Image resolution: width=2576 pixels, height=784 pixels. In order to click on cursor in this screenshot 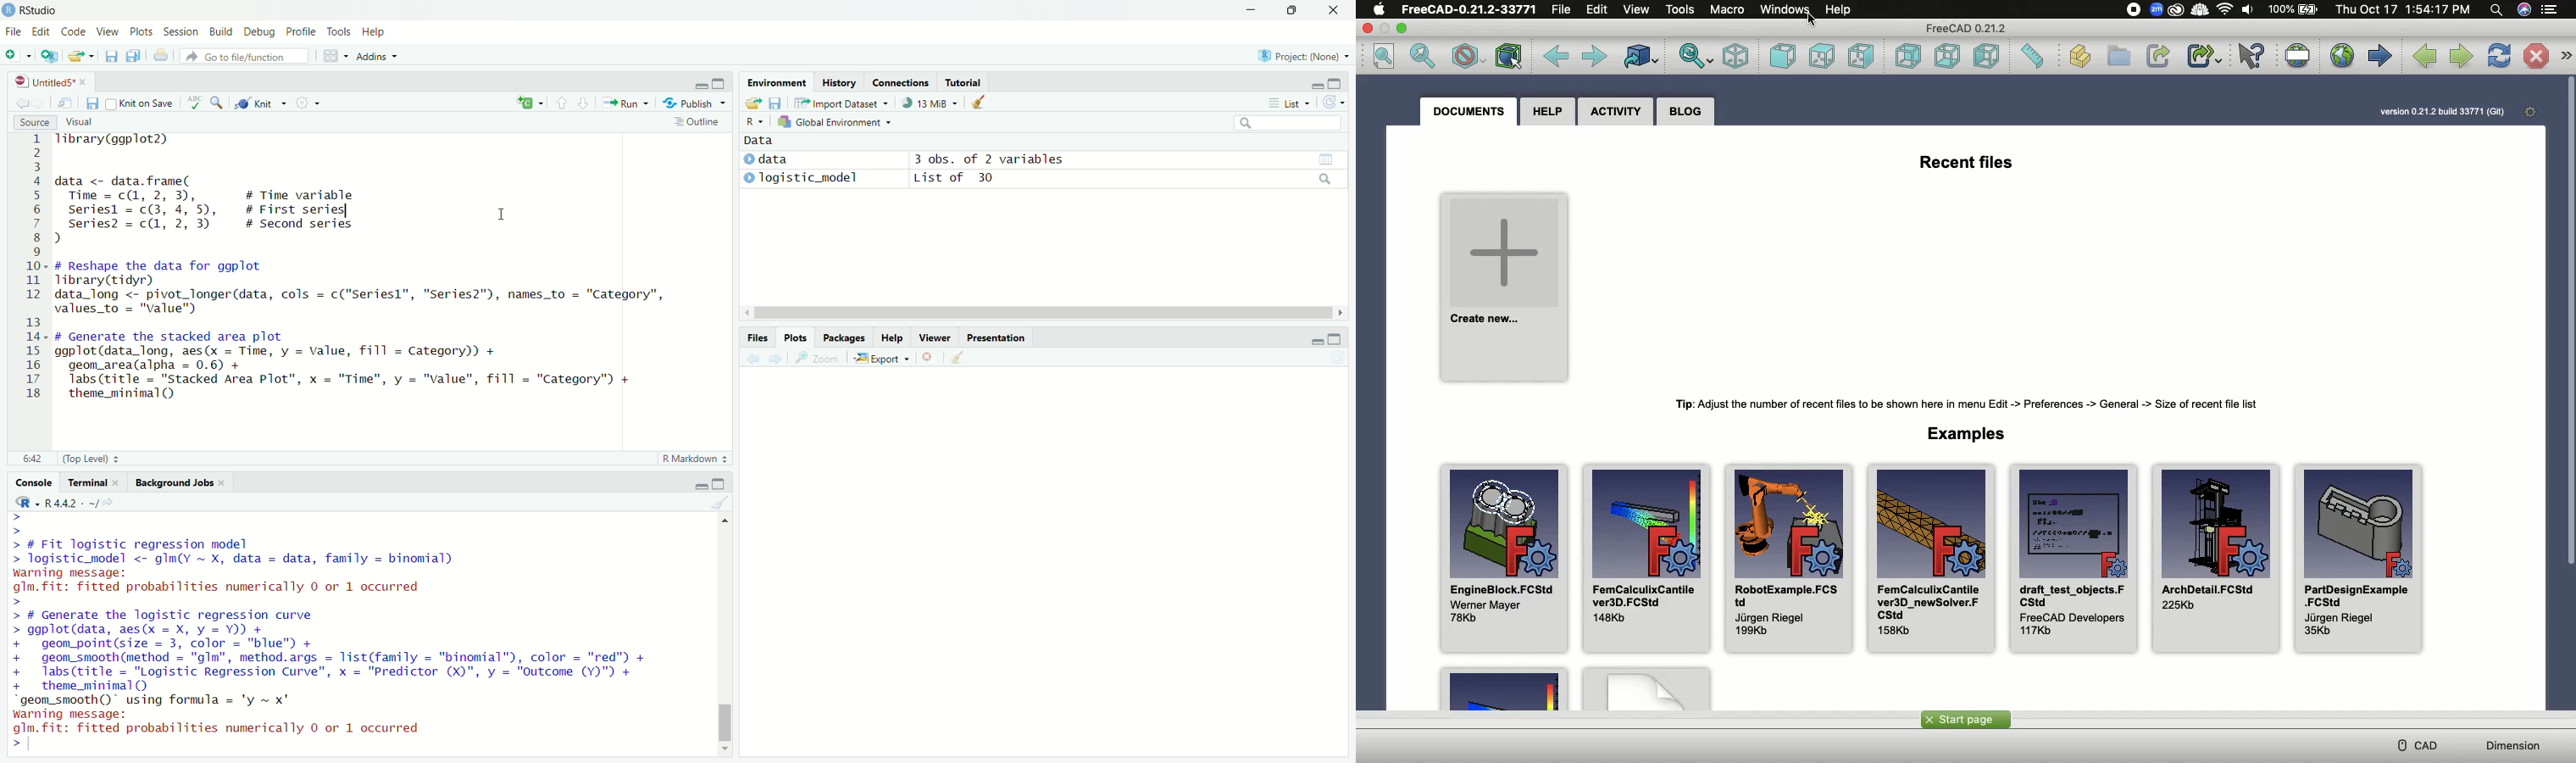, I will do `click(499, 214)`.